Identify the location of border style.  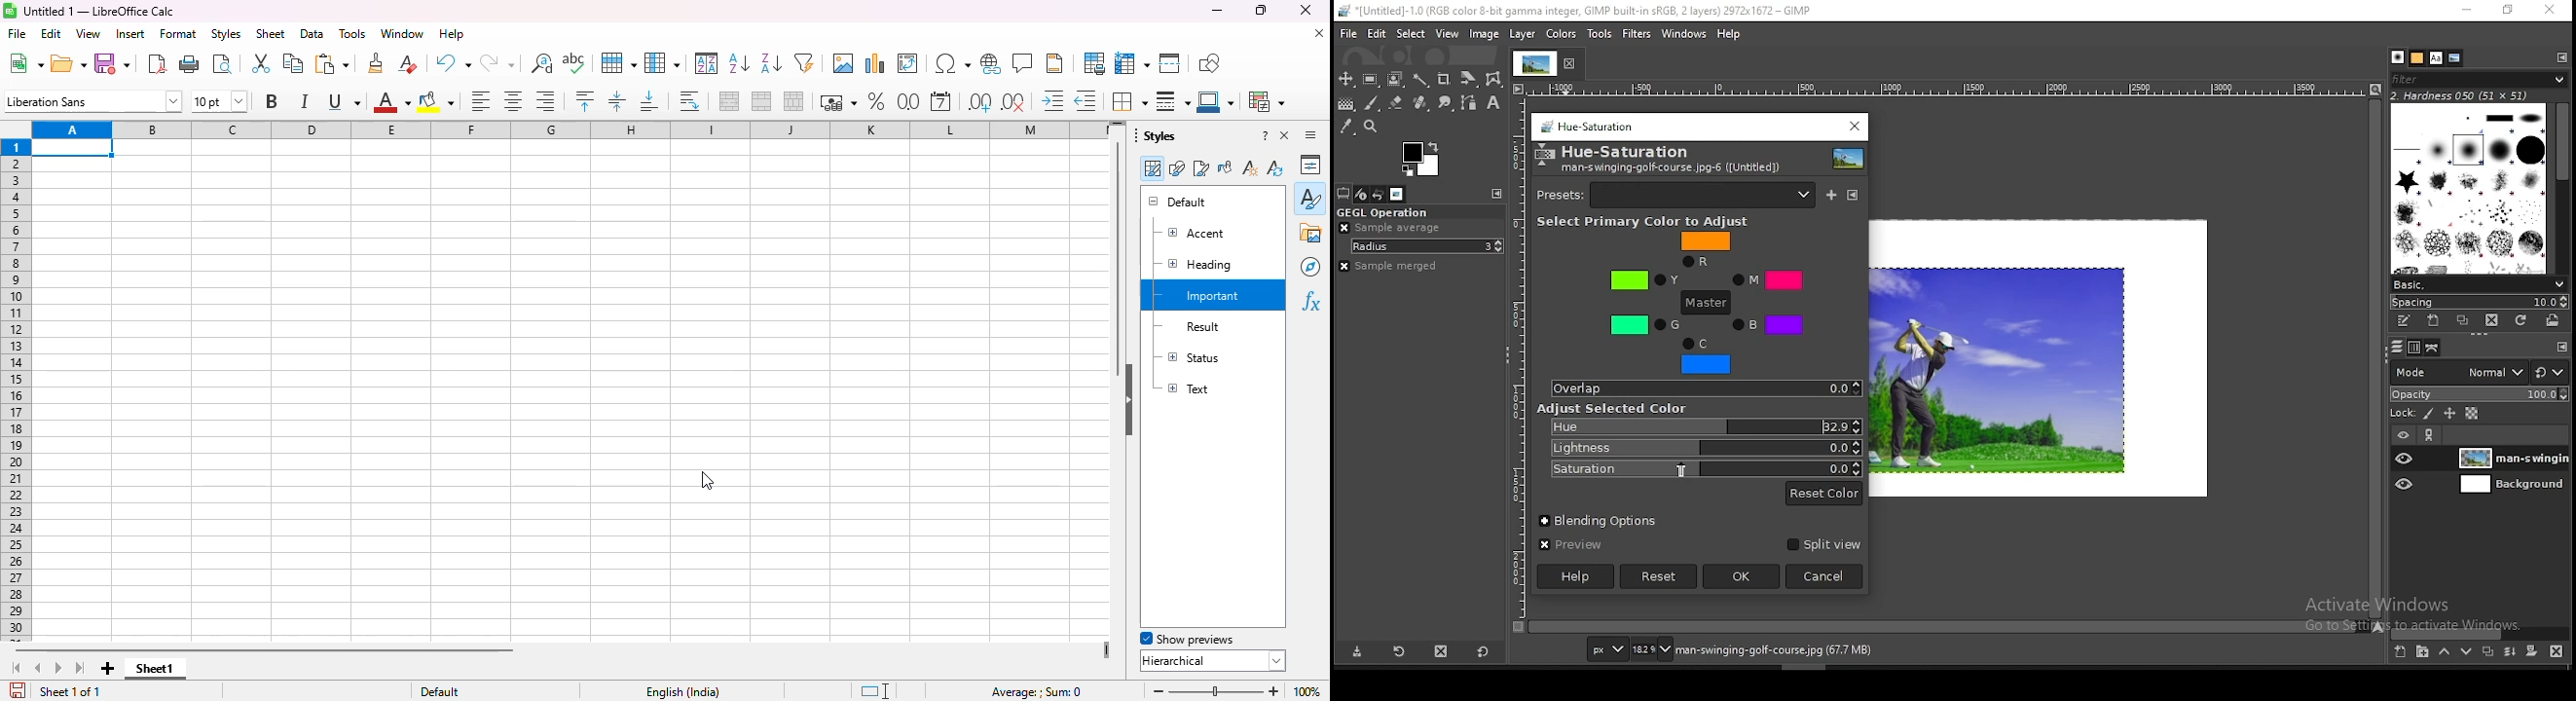
(1173, 101).